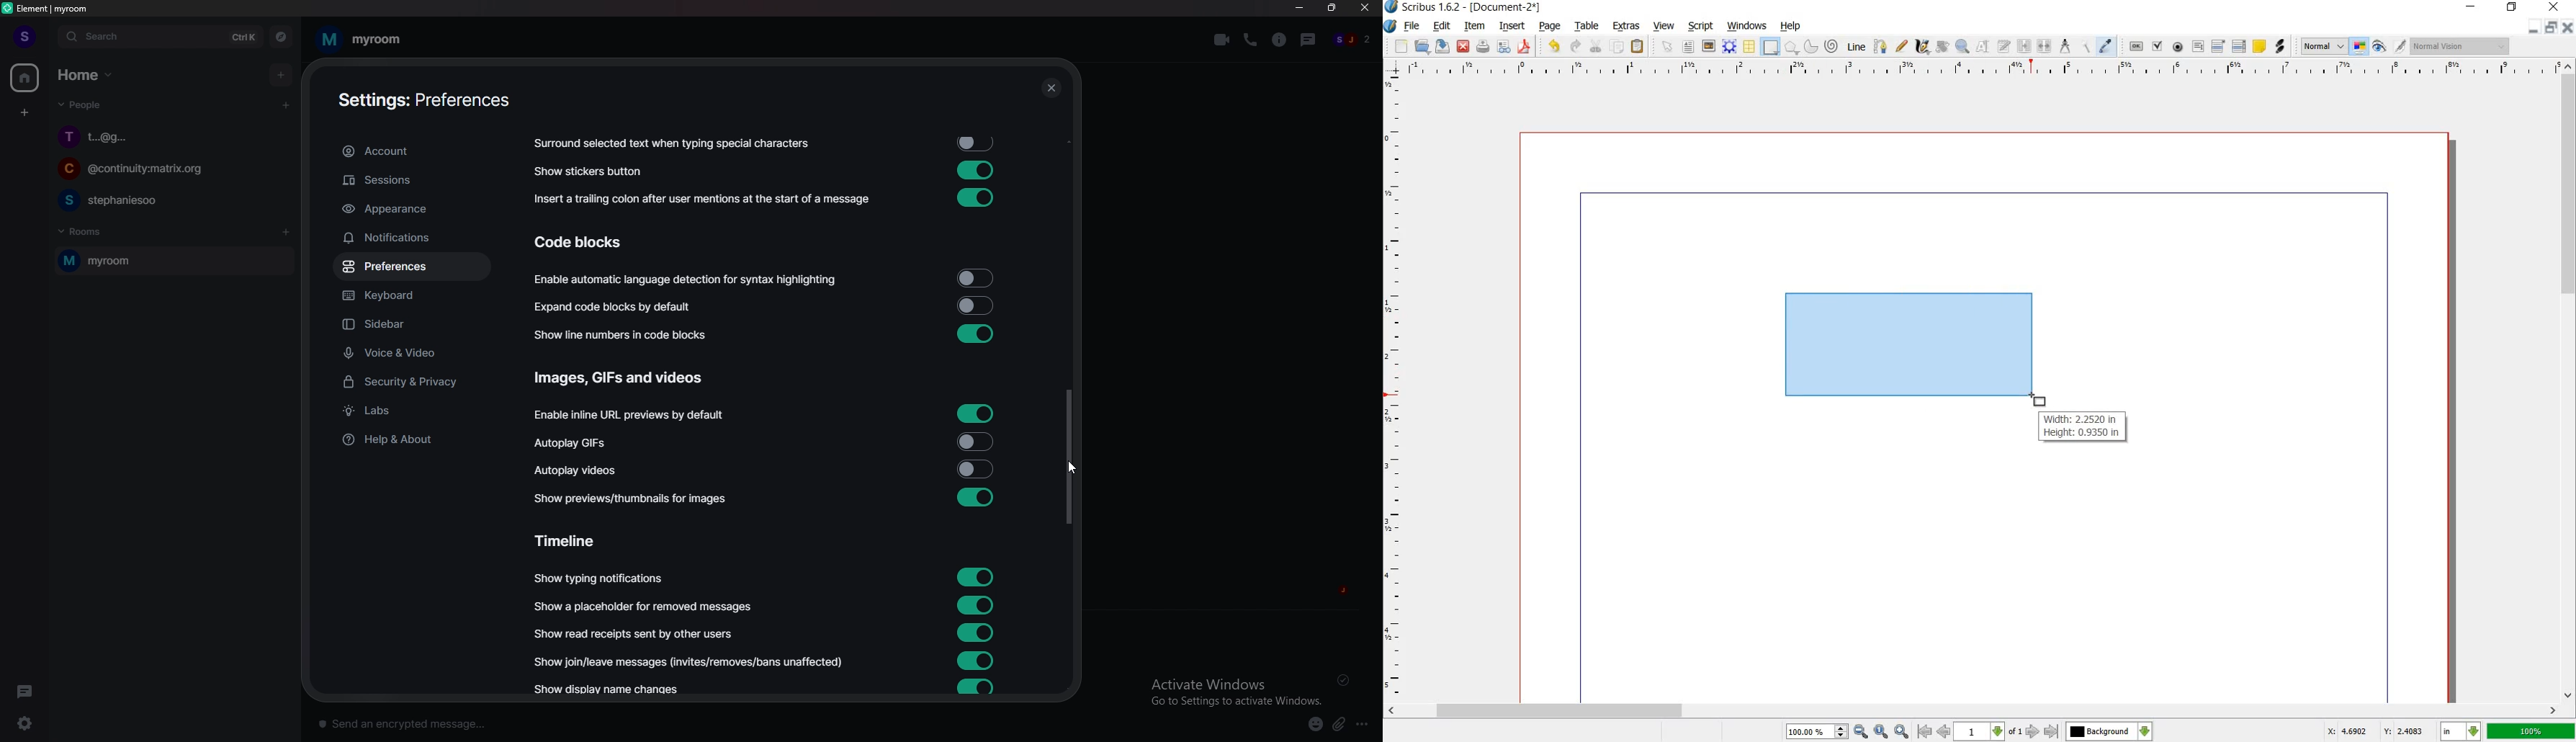  I want to click on COPY, so click(1619, 47).